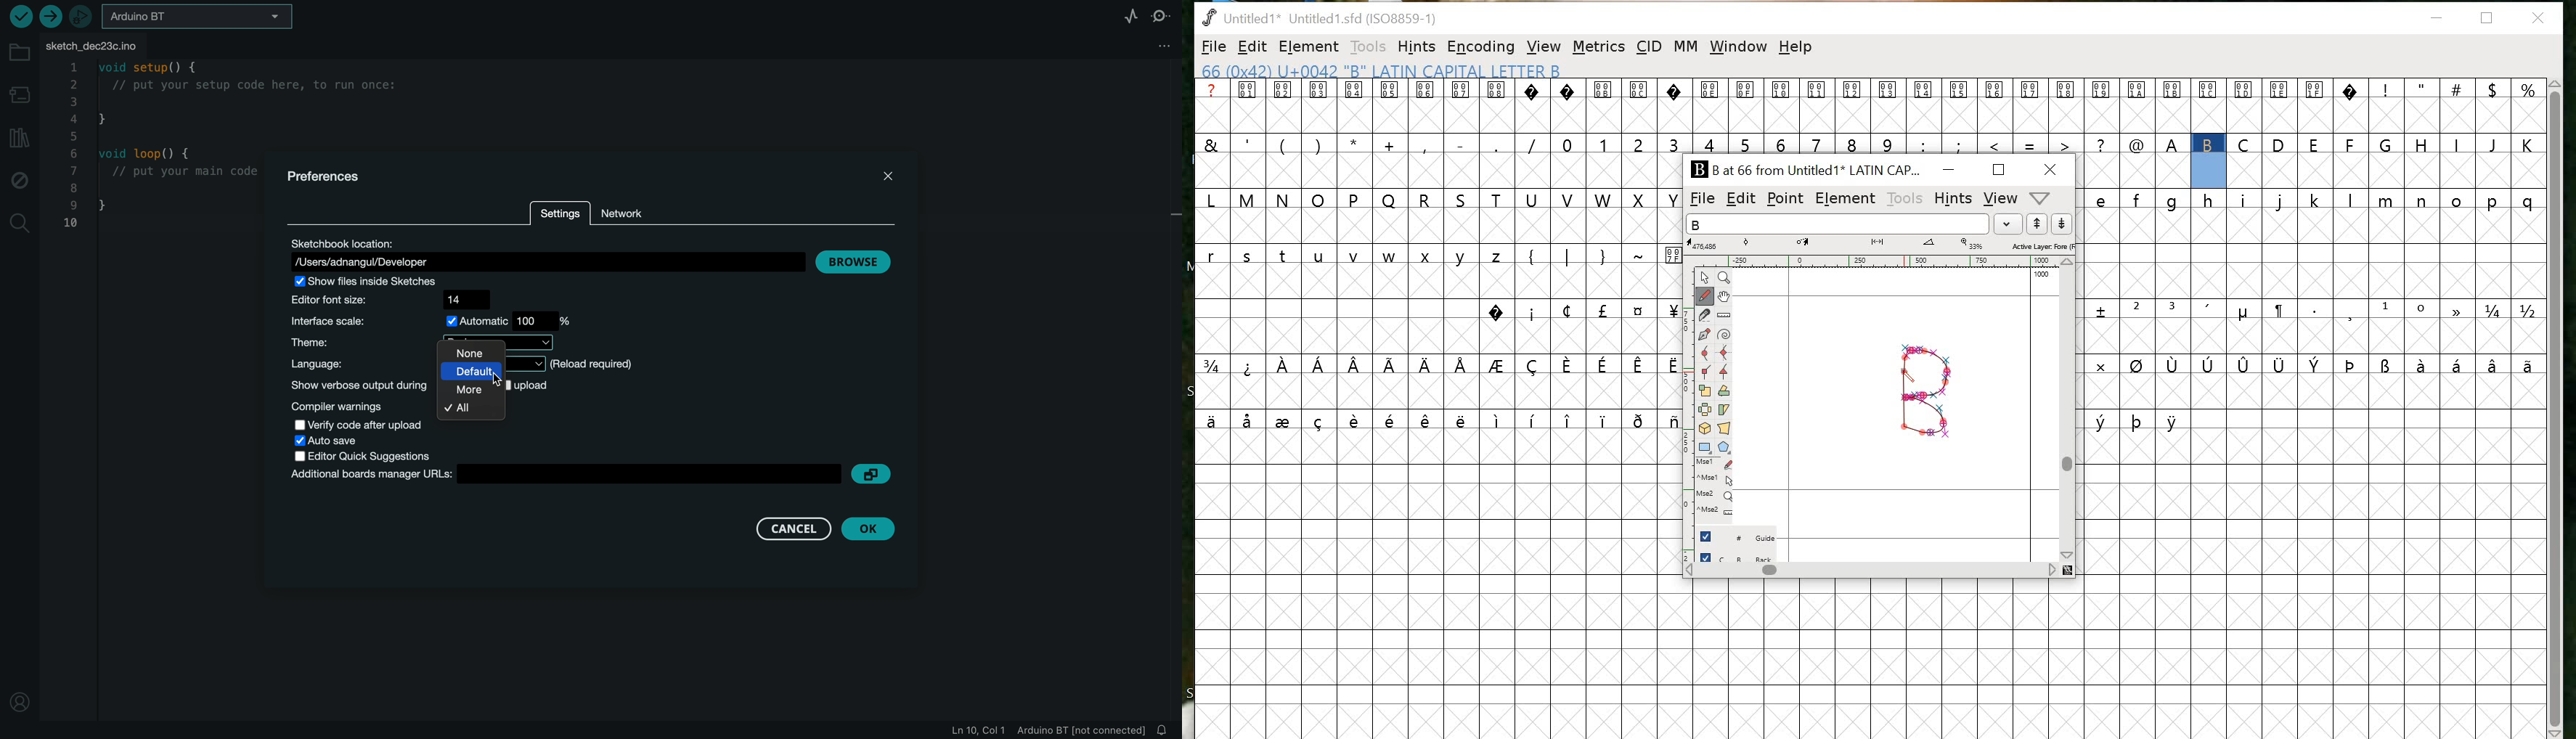 This screenshot has width=2576, height=756. I want to click on HINTS, so click(1953, 197).